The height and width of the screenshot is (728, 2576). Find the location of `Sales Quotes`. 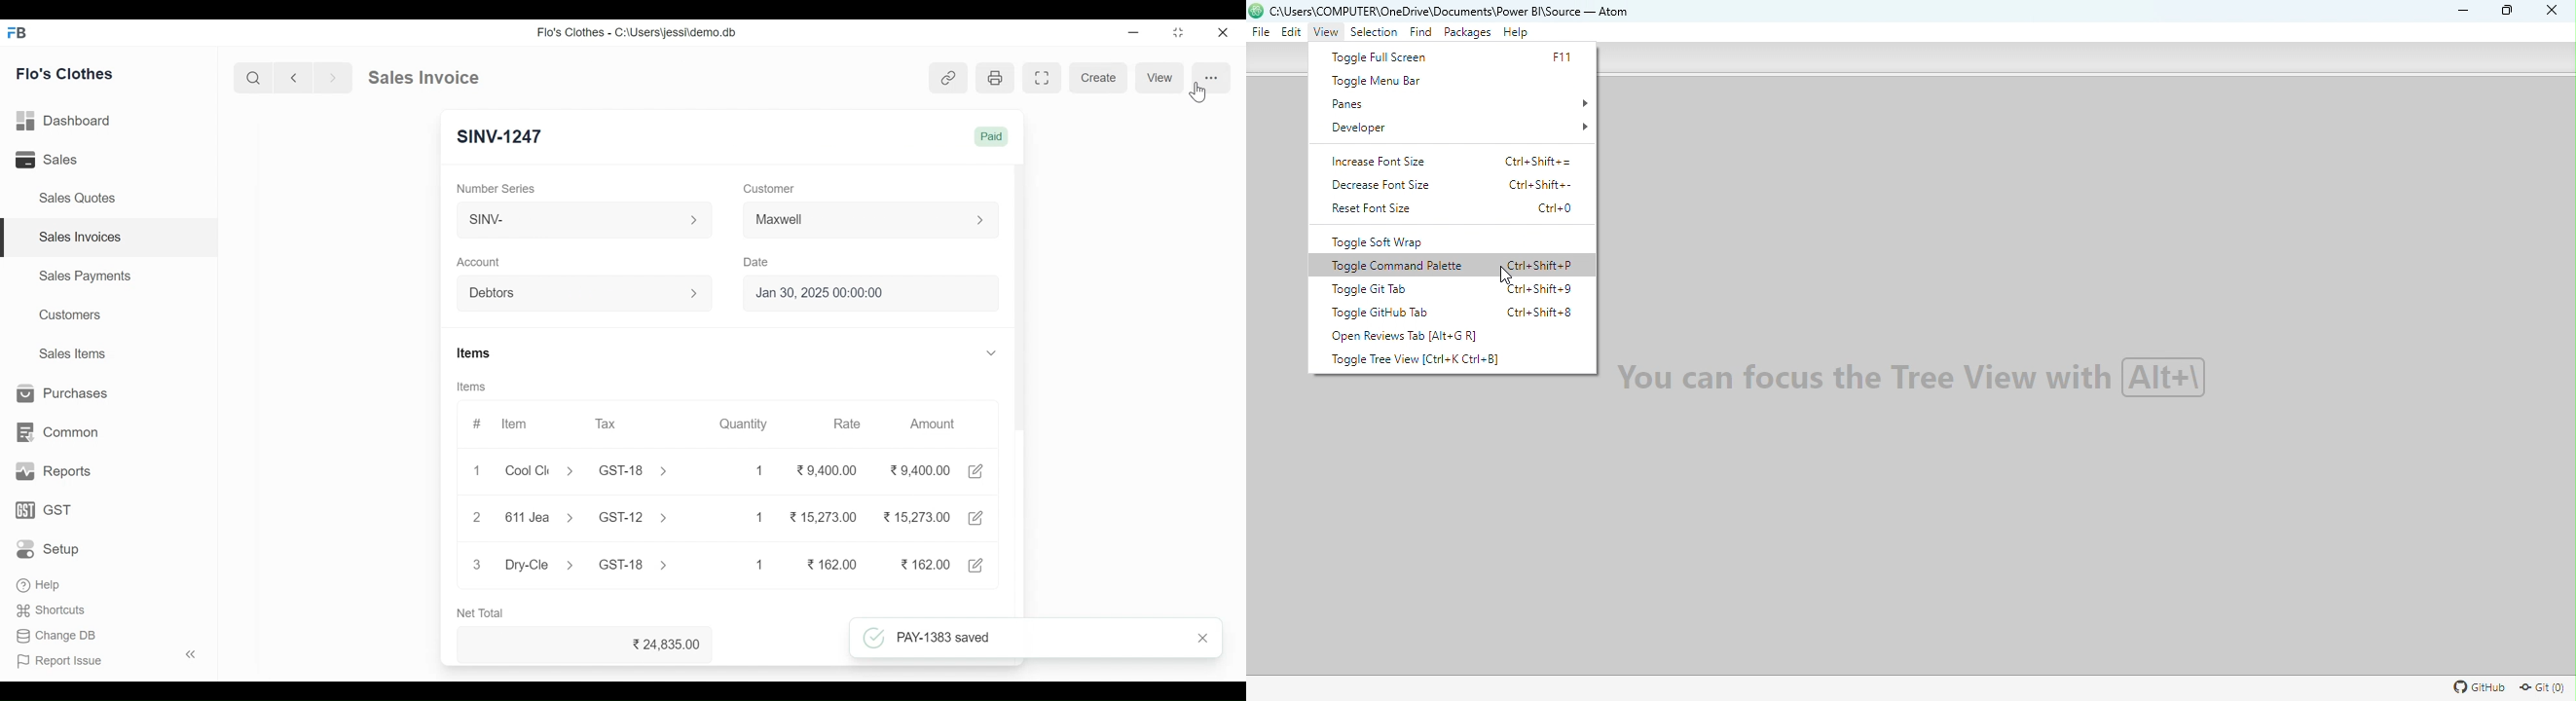

Sales Quotes is located at coordinates (75, 198).